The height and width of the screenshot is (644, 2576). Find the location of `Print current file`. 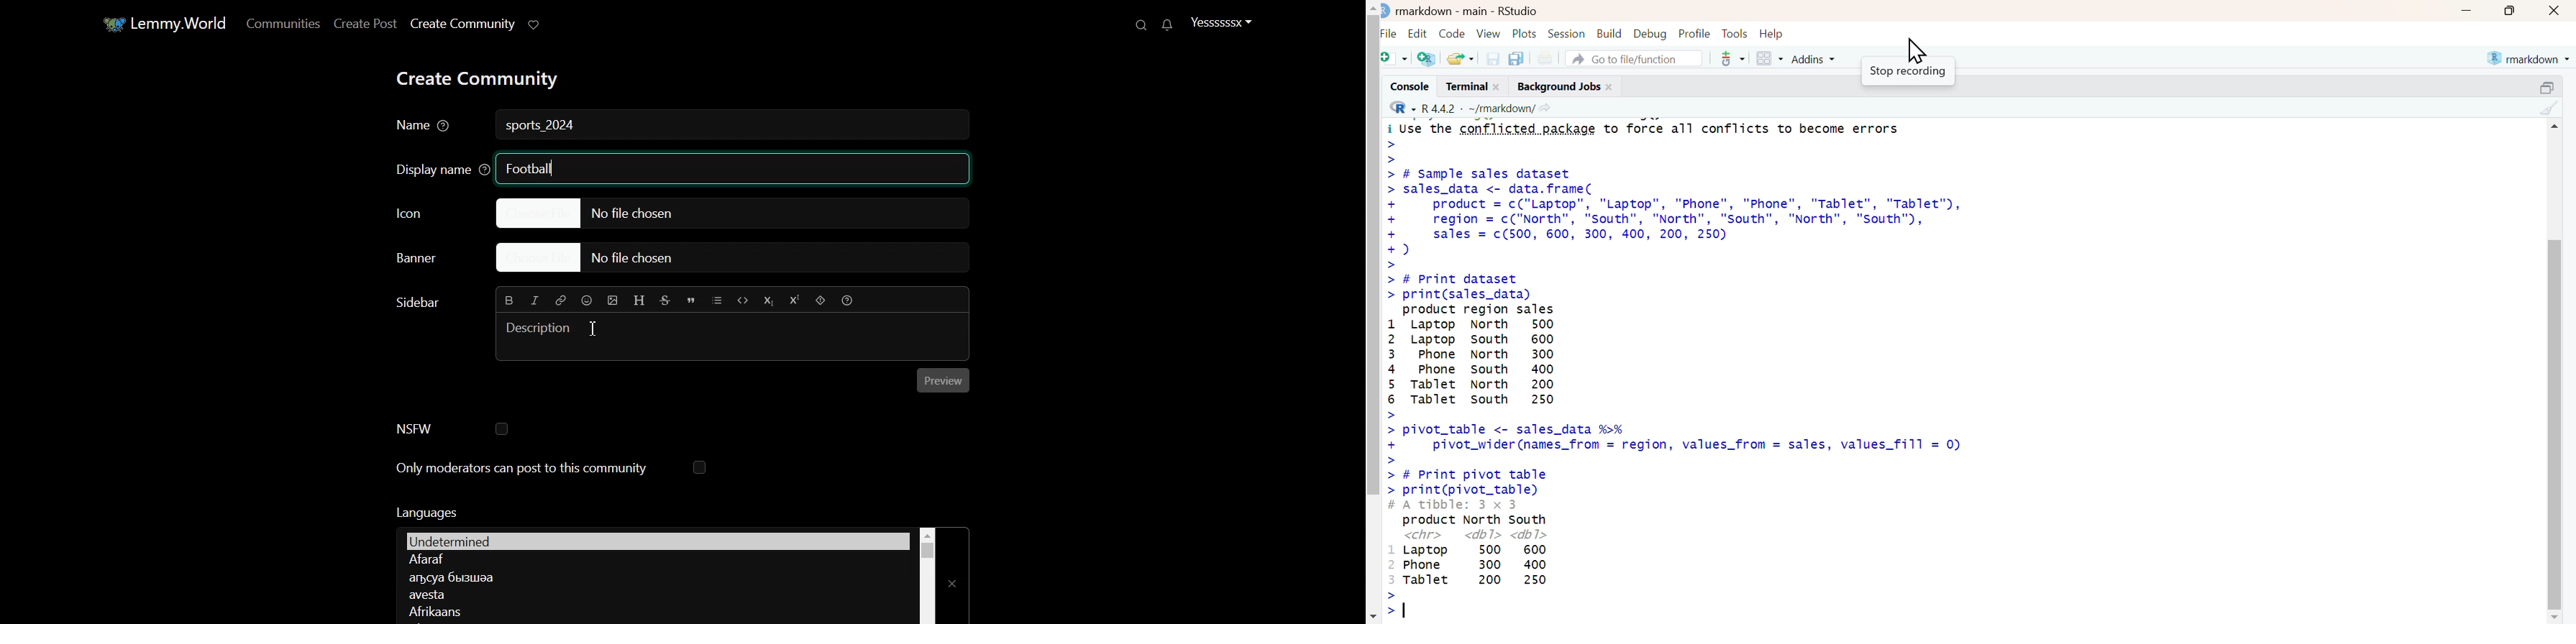

Print current file is located at coordinates (1545, 58).